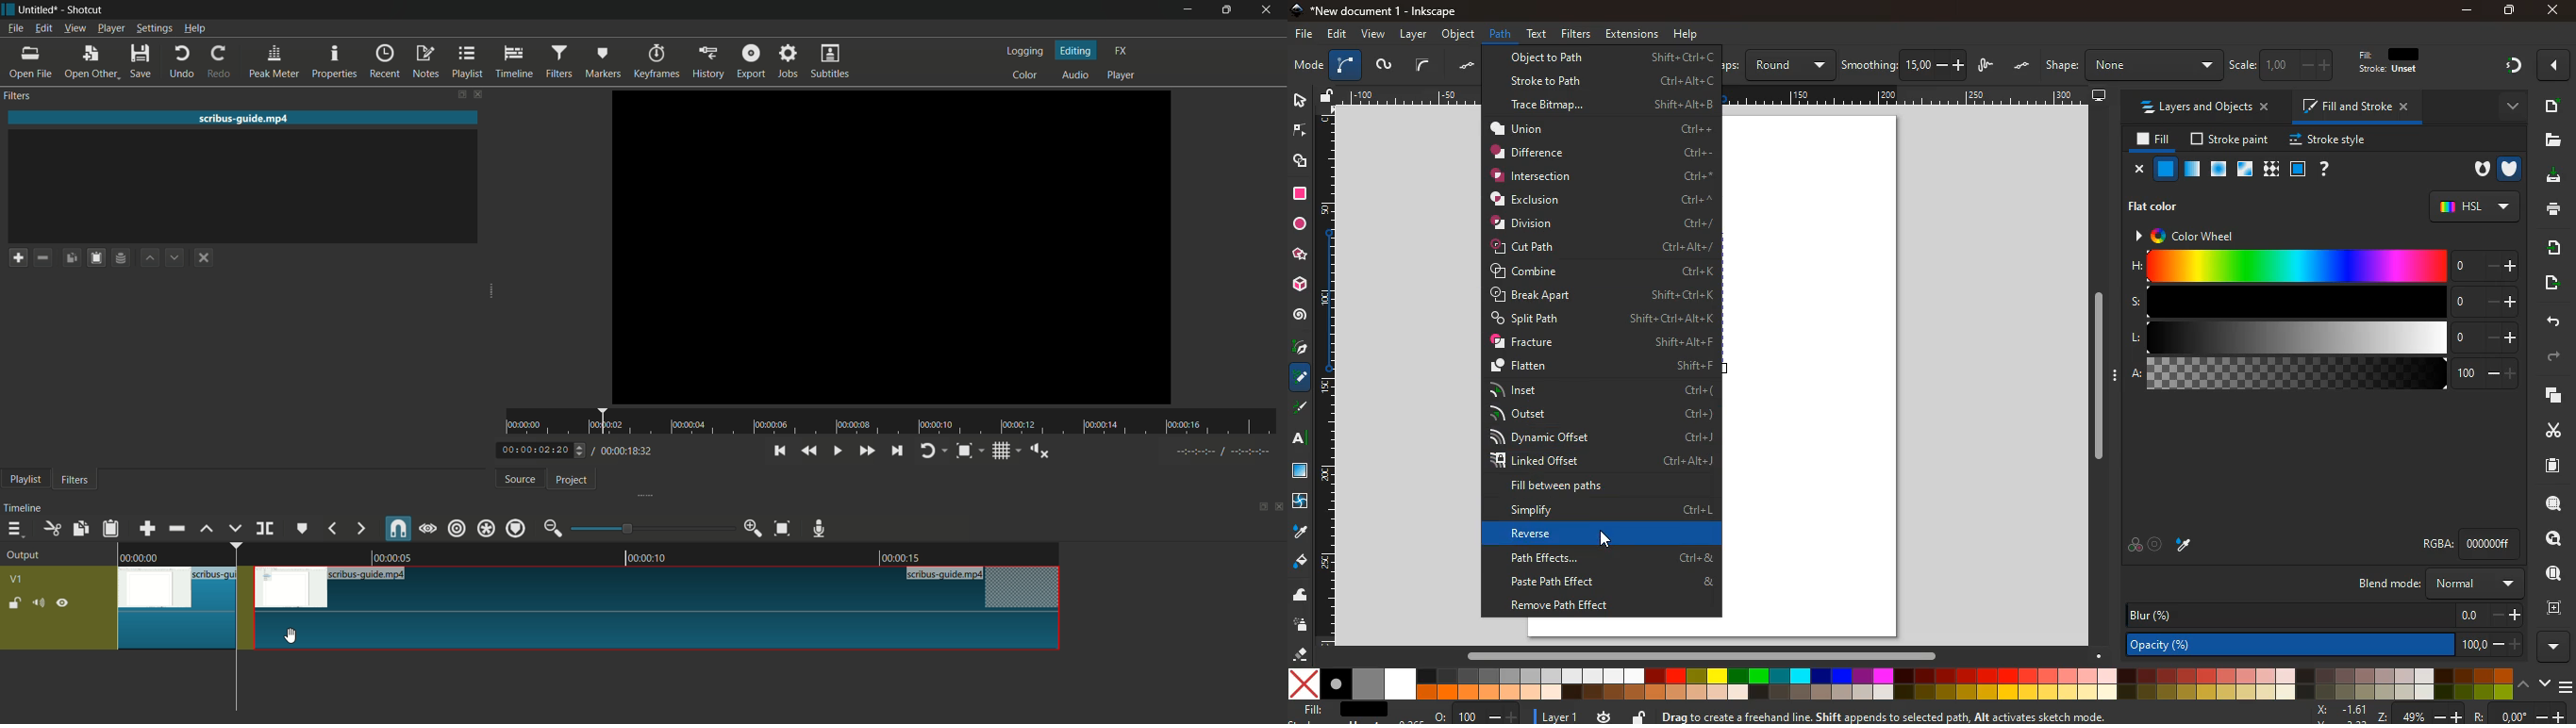 The height and width of the screenshot is (728, 2576). What do you see at coordinates (121, 259) in the screenshot?
I see `save filter set` at bounding box center [121, 259].